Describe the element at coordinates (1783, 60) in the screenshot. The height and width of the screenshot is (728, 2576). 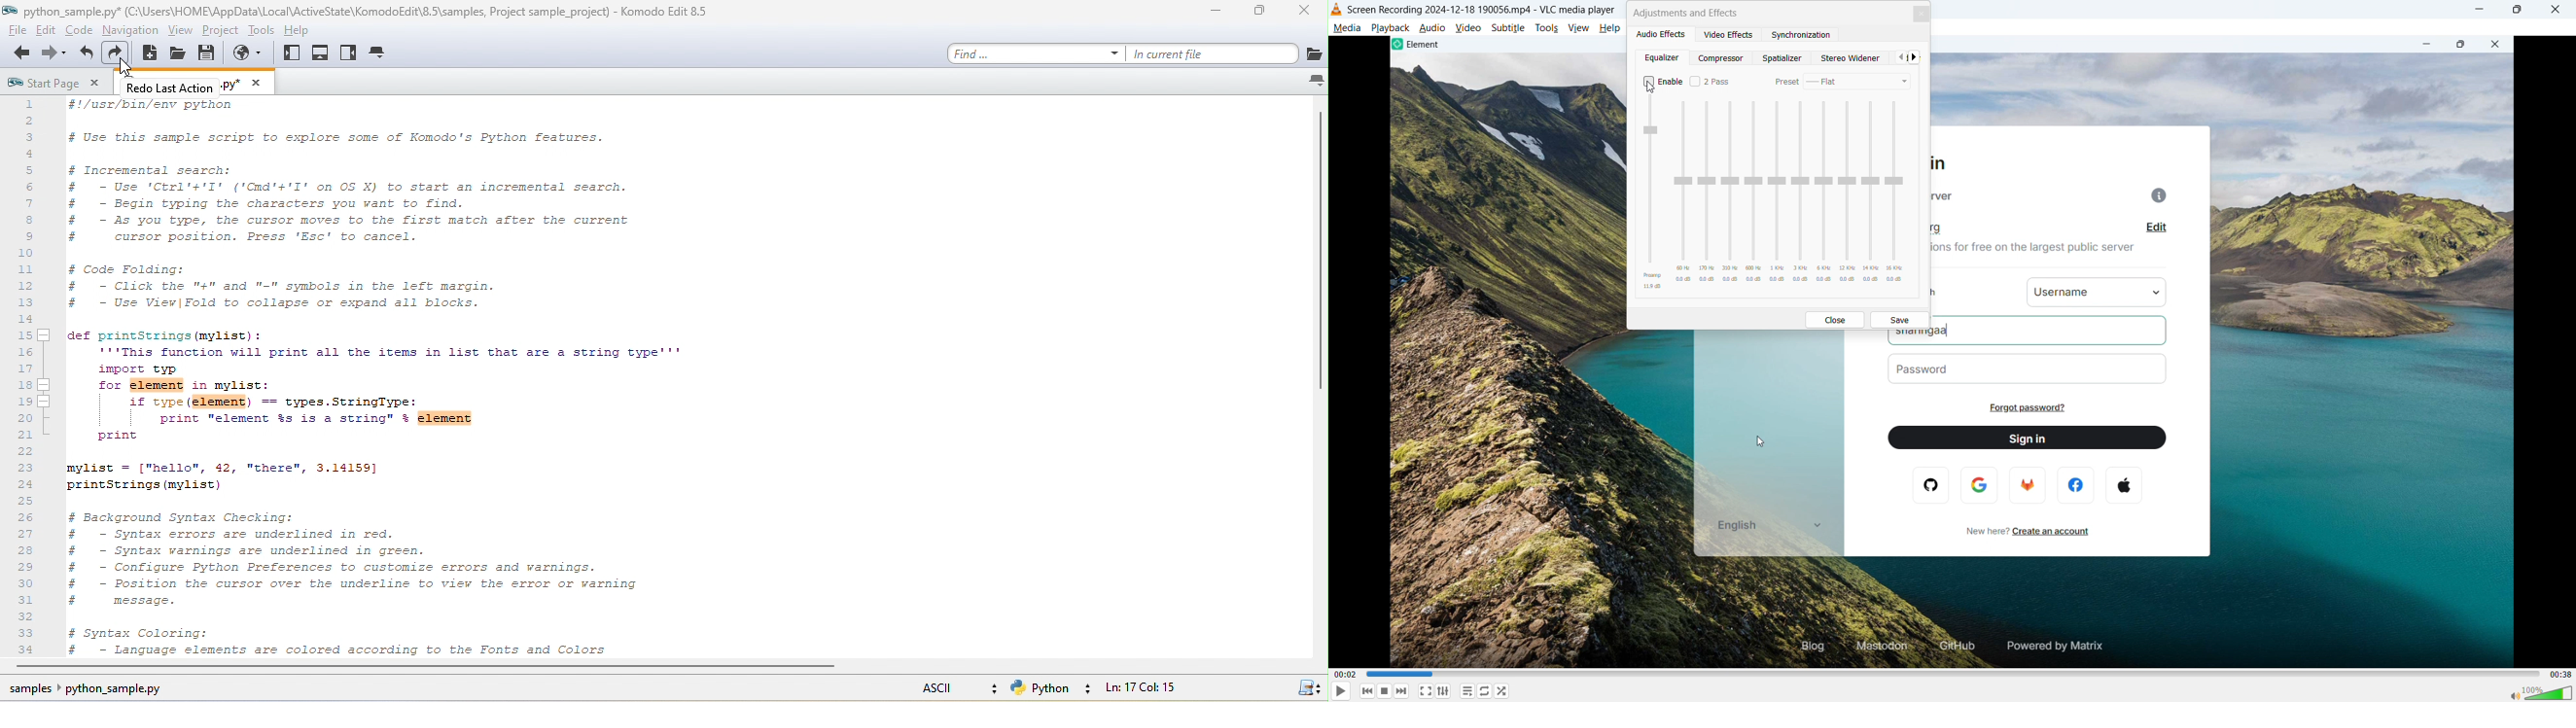
I see `Spatializer ` at that location.